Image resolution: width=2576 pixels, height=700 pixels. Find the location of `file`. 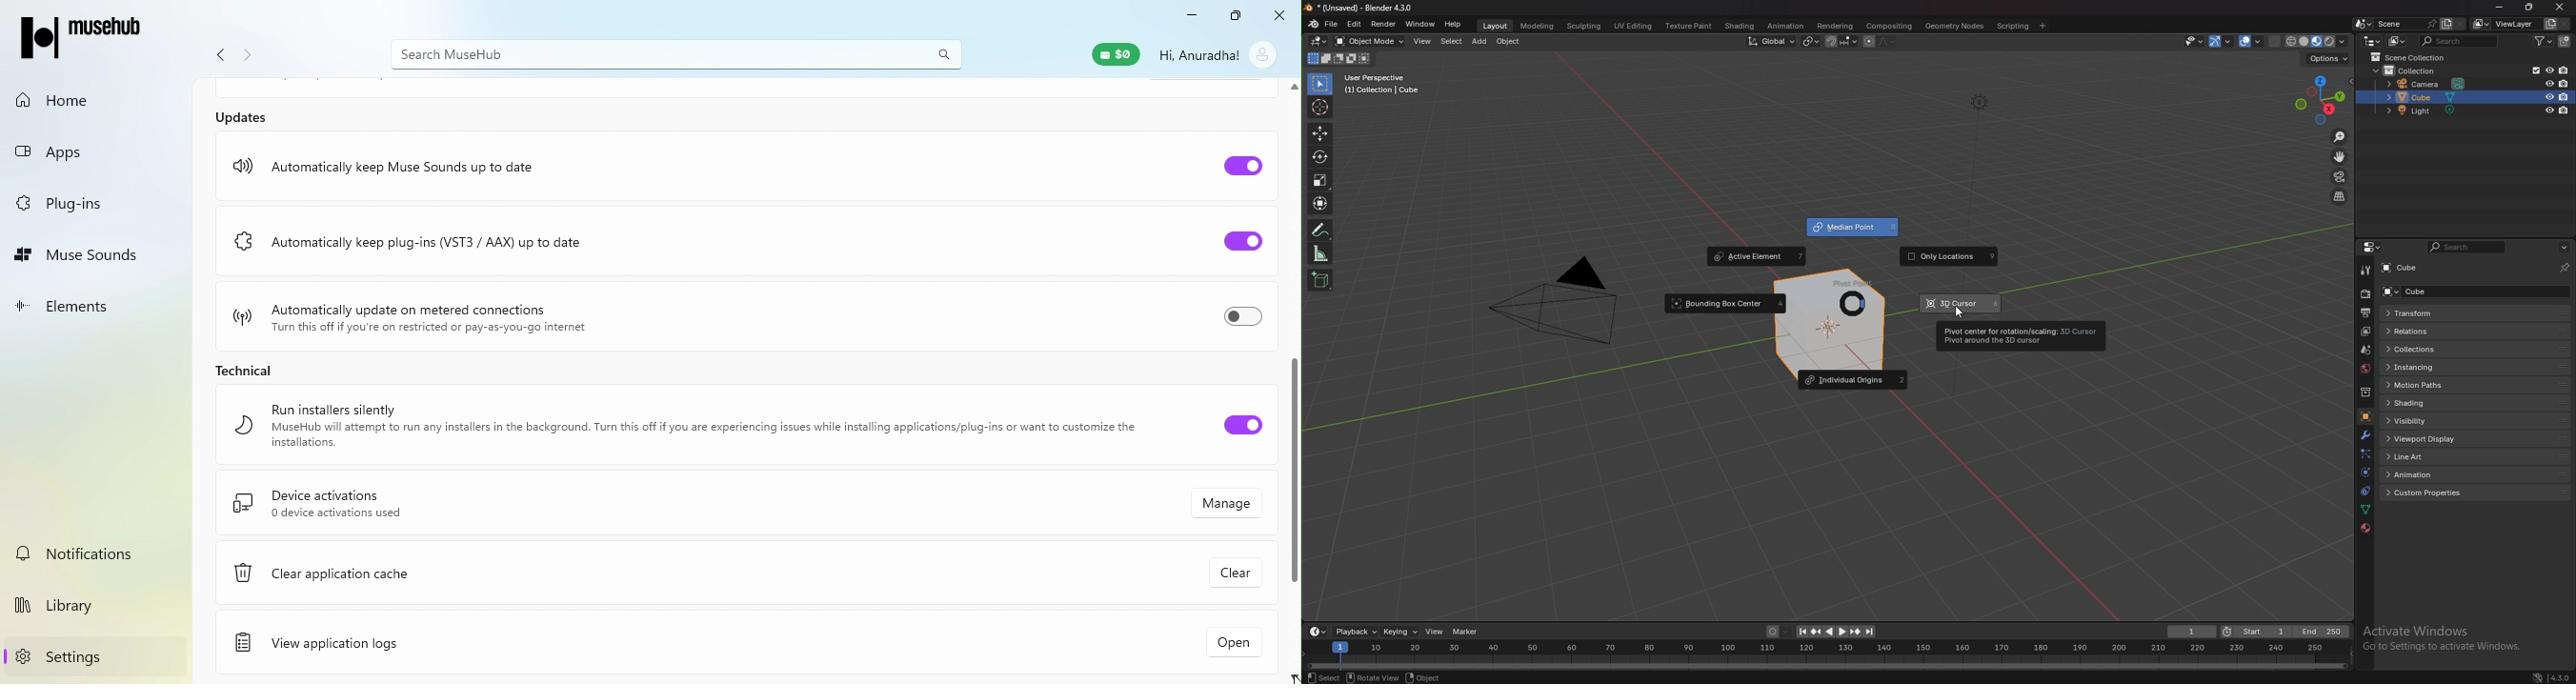

file is located at coordinates (1333, 24).